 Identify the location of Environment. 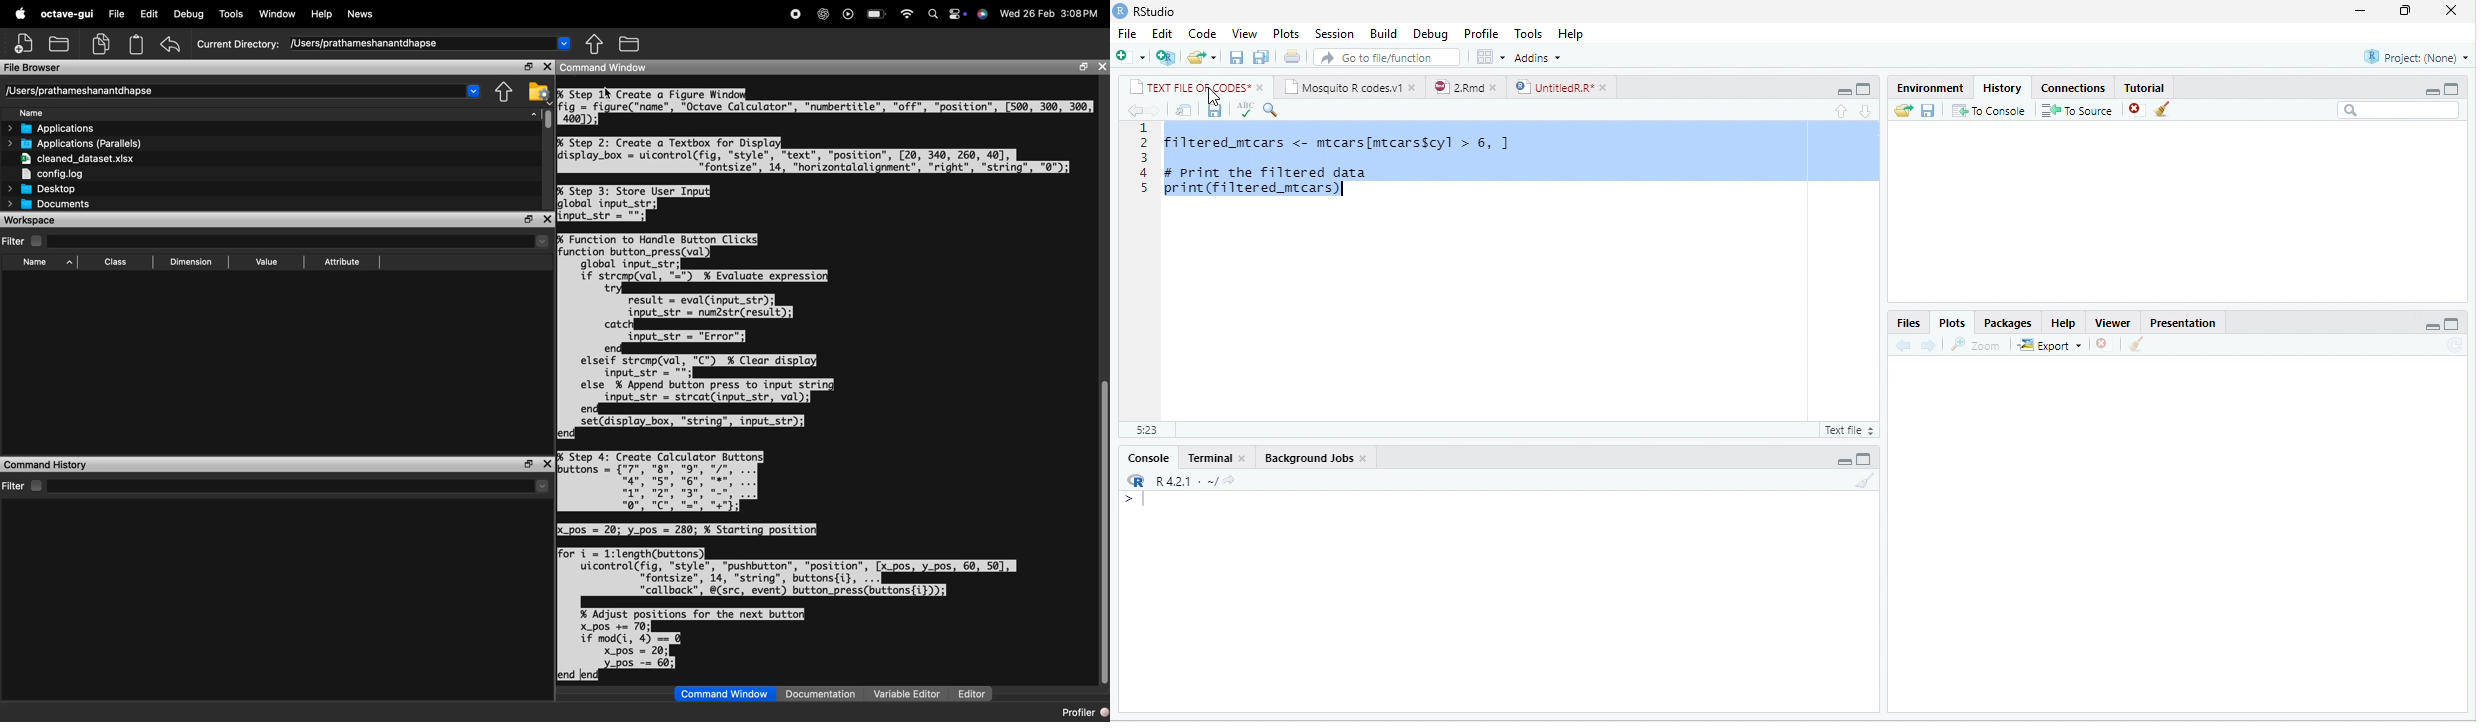
(1930, 88).